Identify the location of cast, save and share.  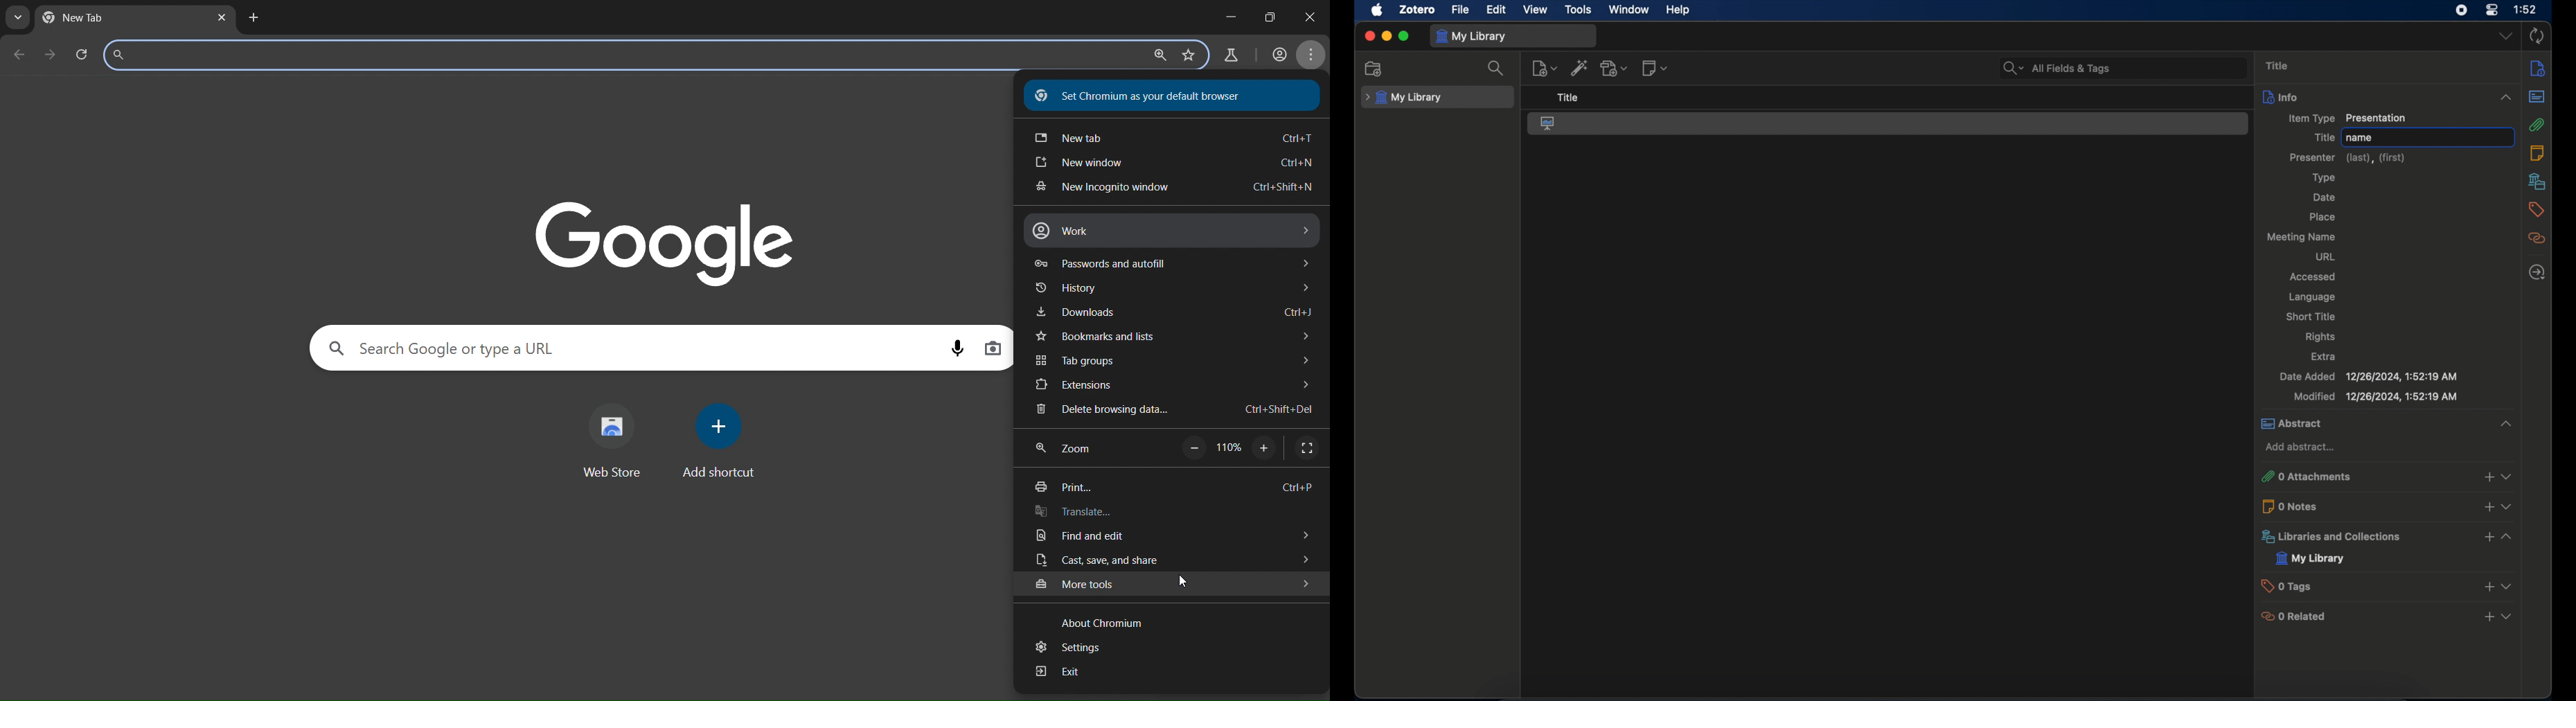
(1167, 561).